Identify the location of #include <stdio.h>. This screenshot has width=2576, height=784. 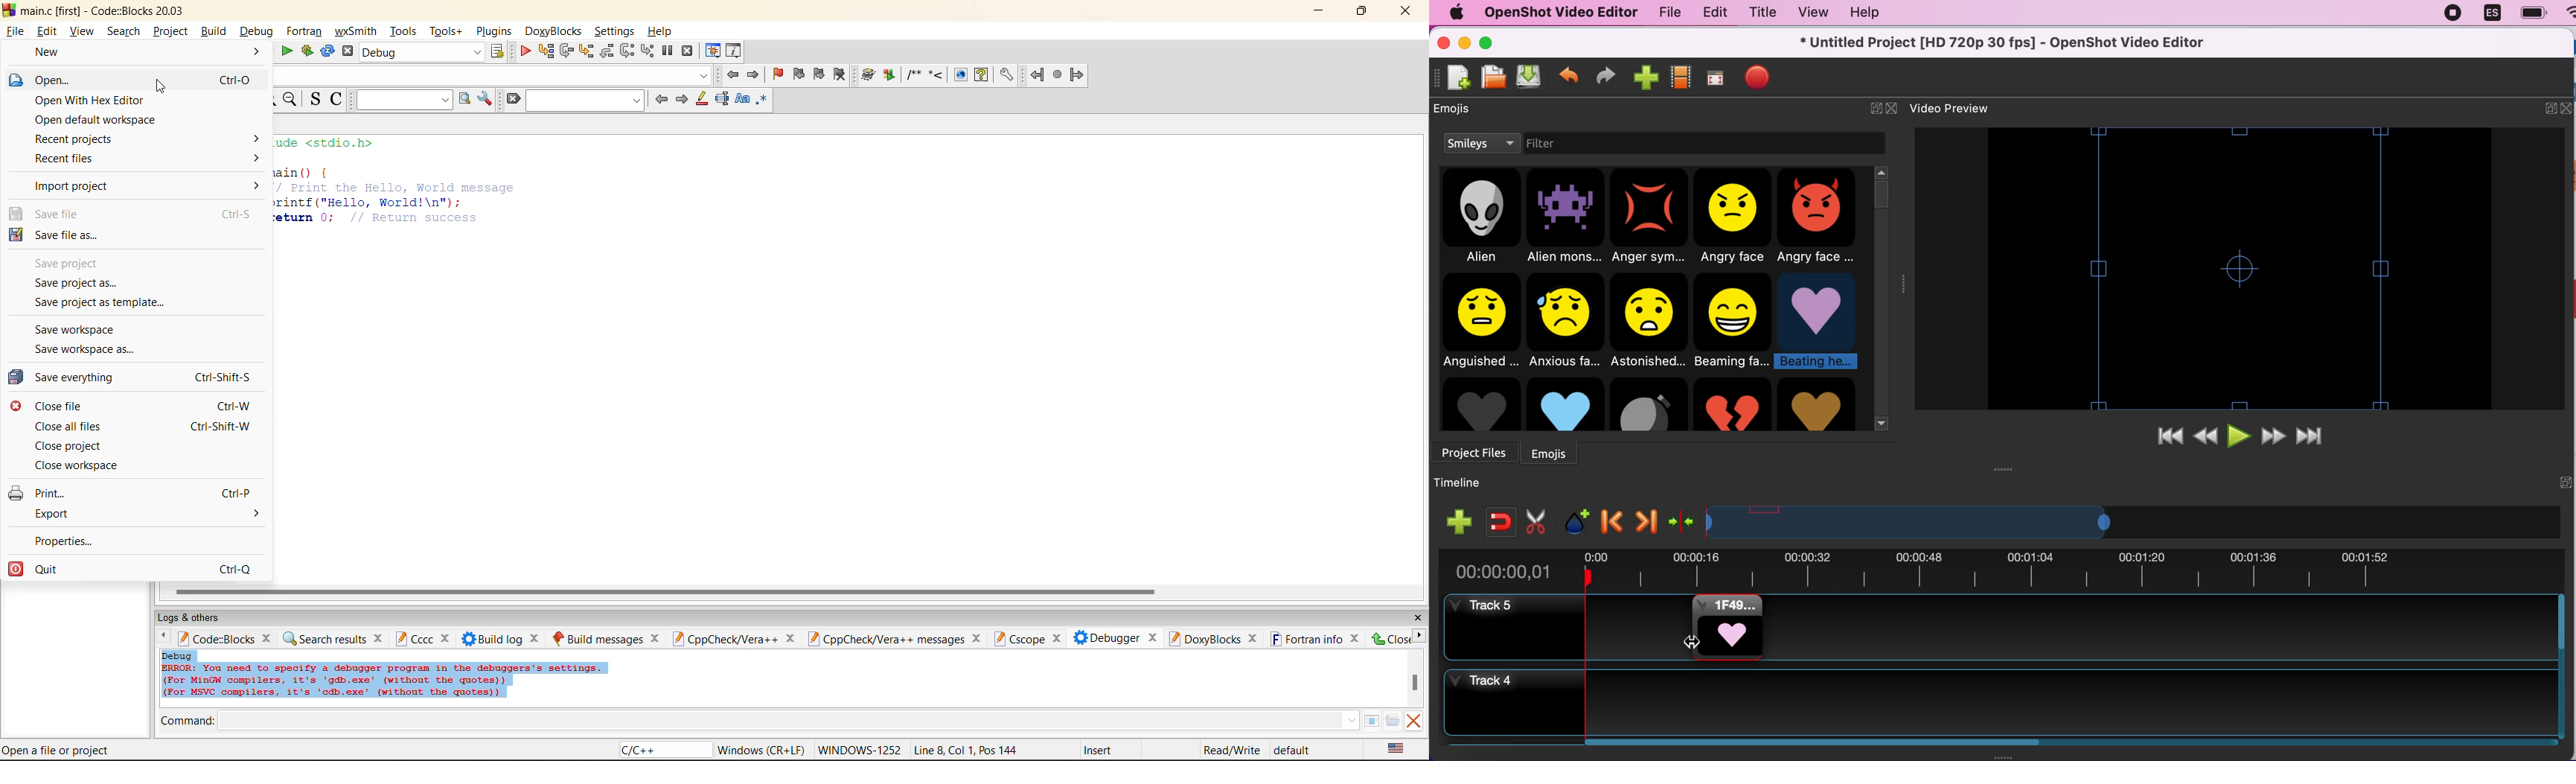
(336, 143).